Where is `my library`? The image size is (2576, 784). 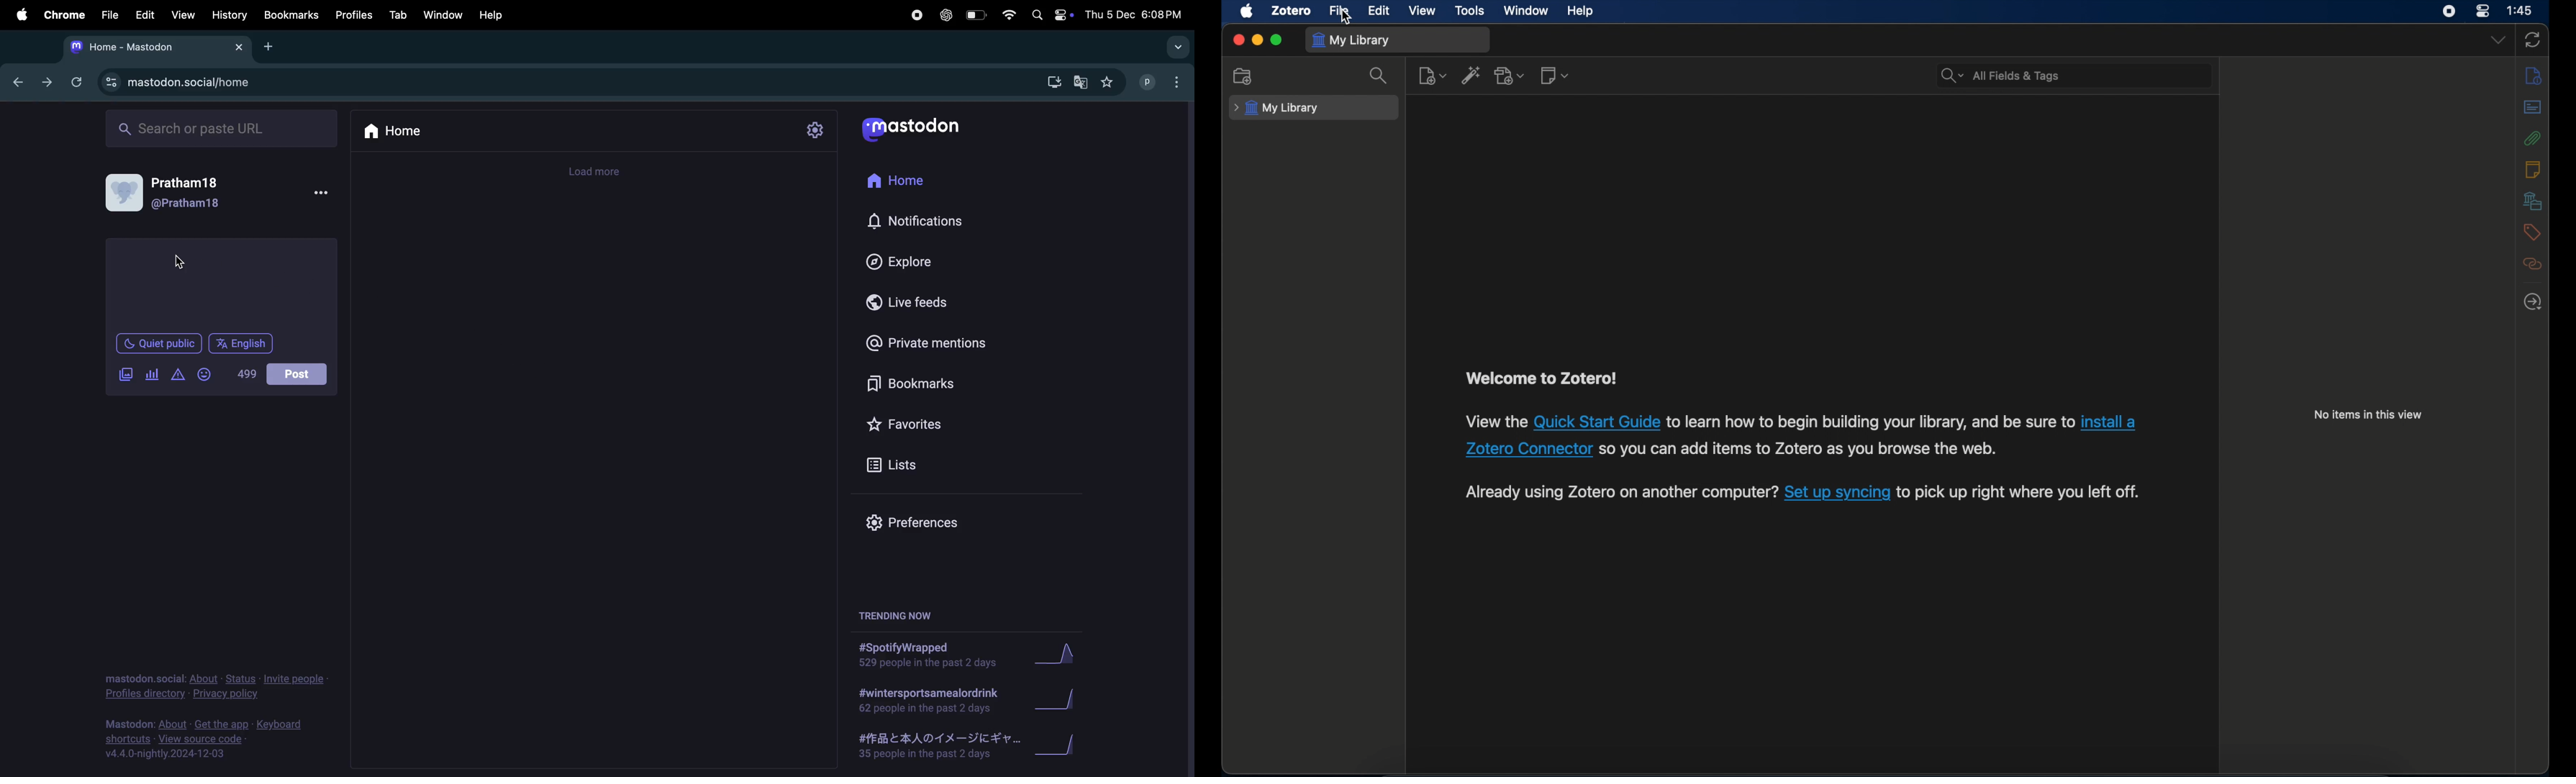
my library is located at coordinates (1351, 40).